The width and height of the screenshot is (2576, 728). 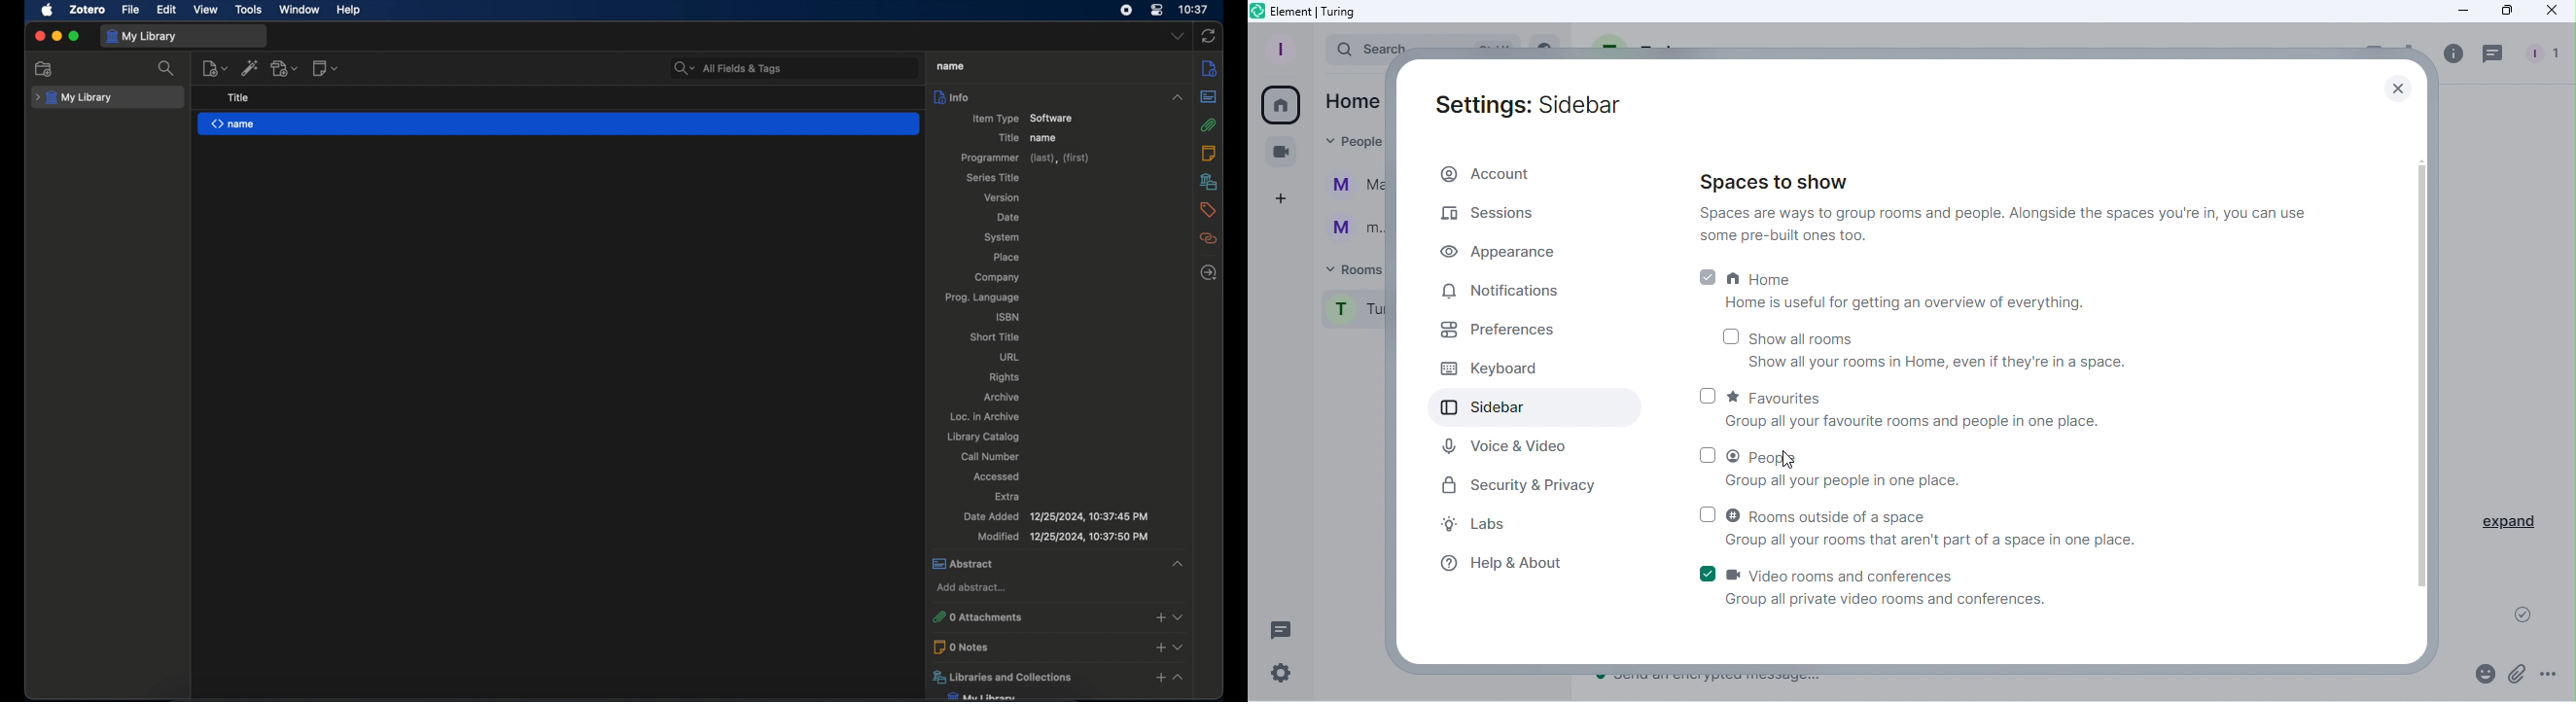 I want to click on People, so click(x=2544, y=56).